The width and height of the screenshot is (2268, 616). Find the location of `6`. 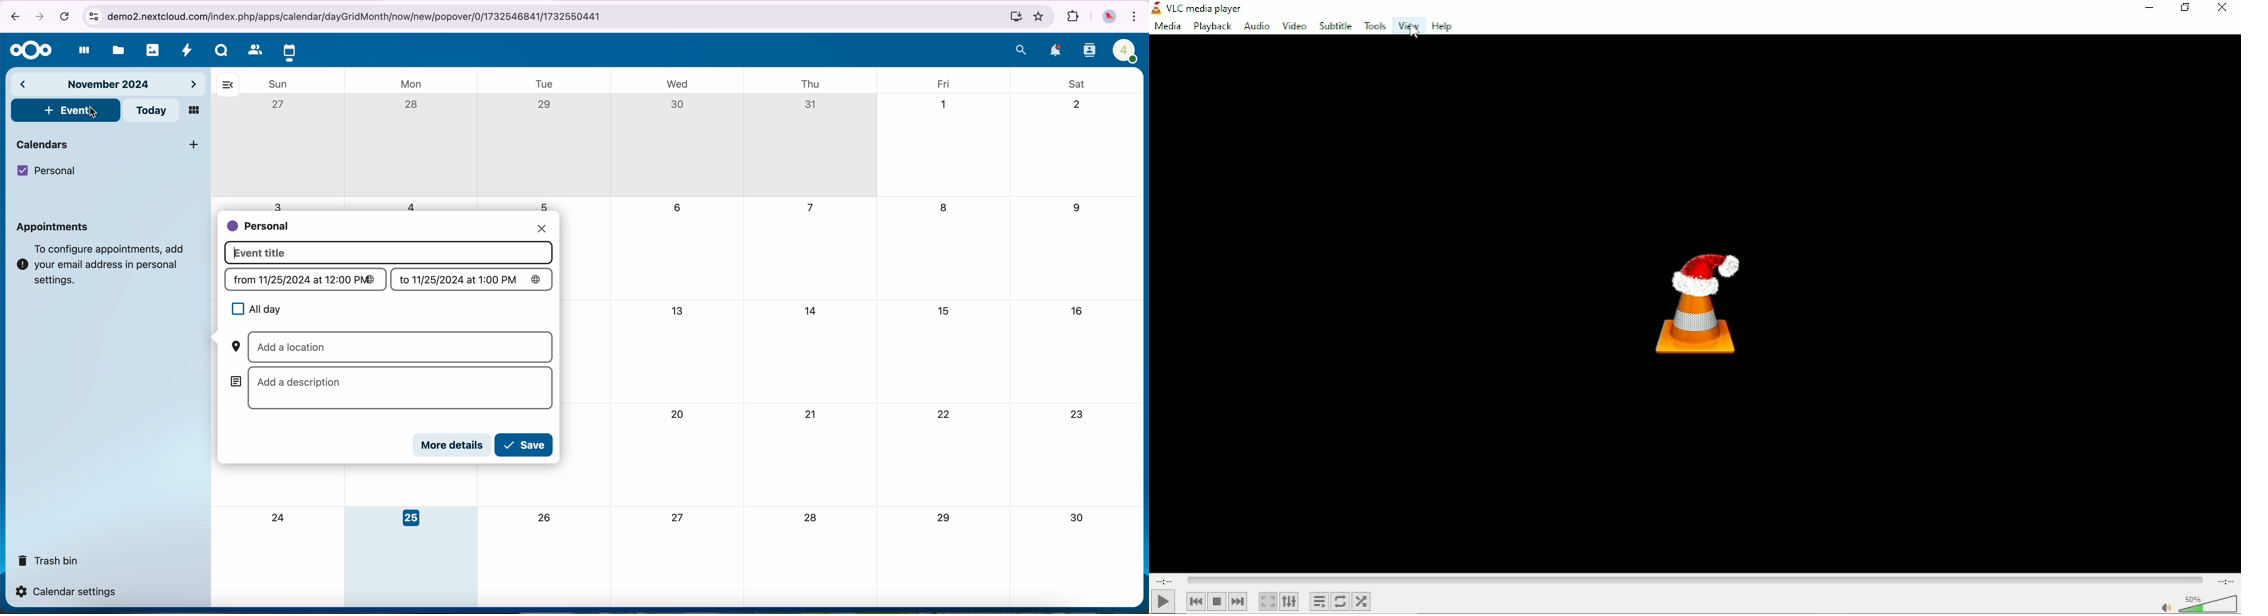

6 is located at coordinates (677, 208).